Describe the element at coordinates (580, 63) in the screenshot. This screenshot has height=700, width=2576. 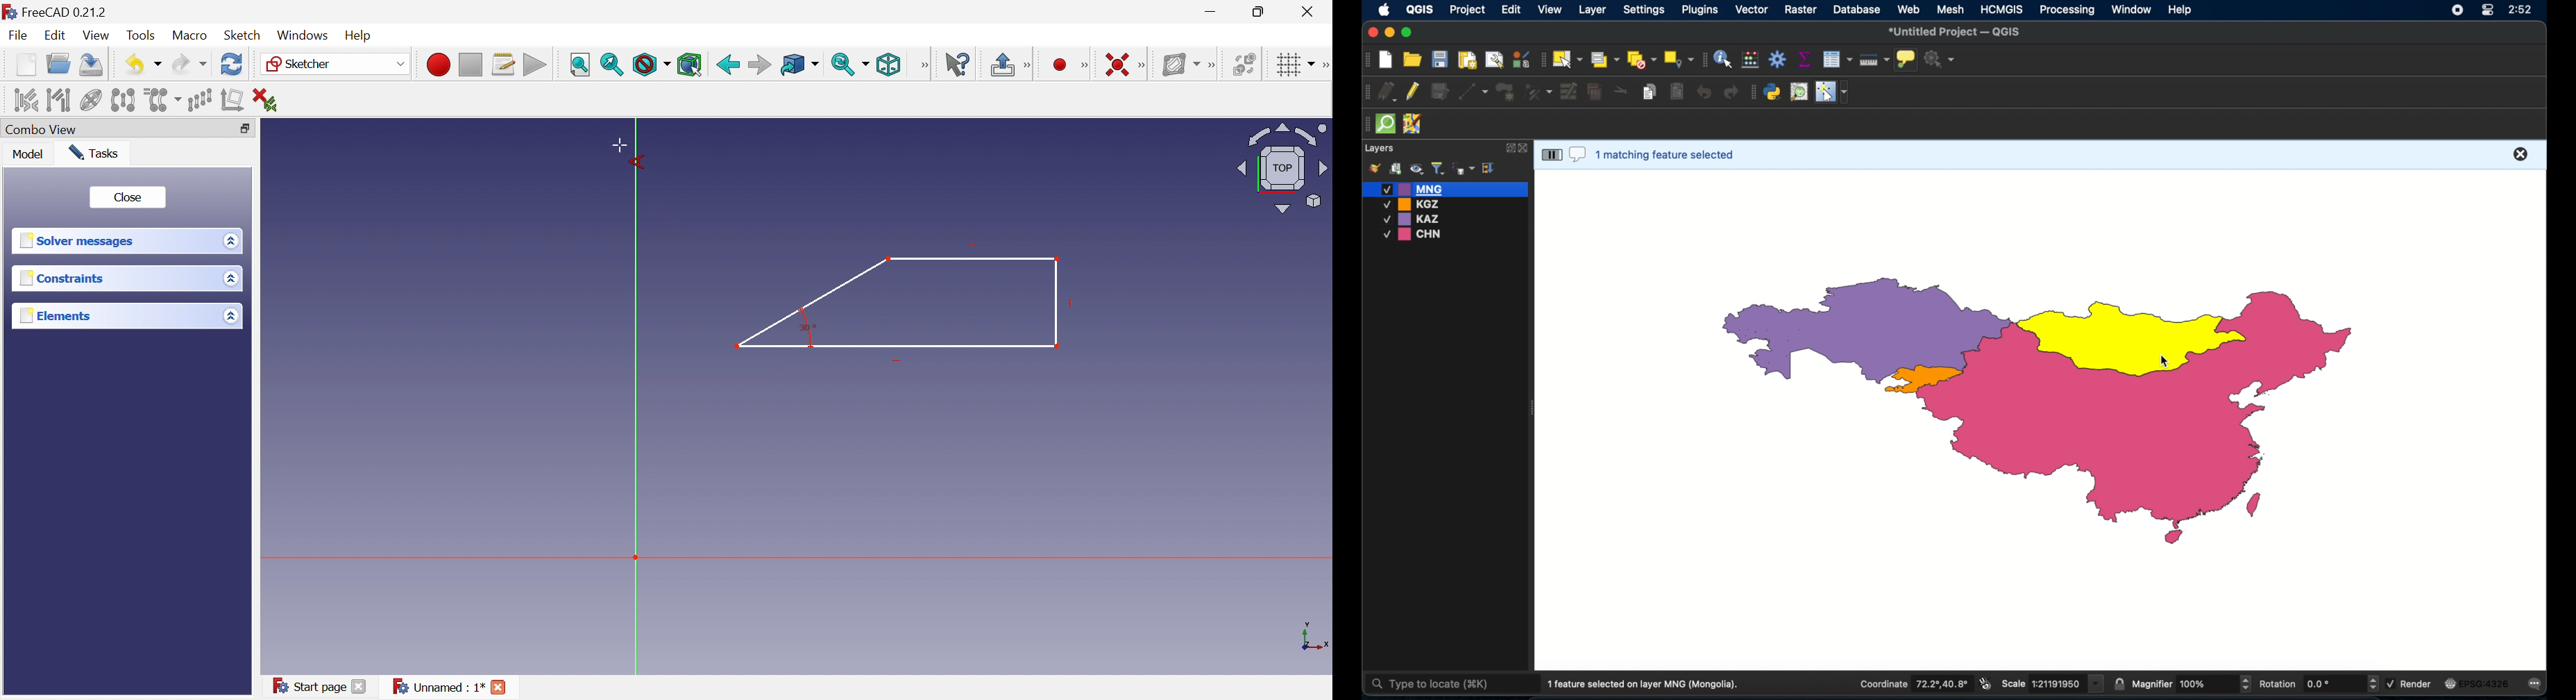
I see `Fit all` at that location.